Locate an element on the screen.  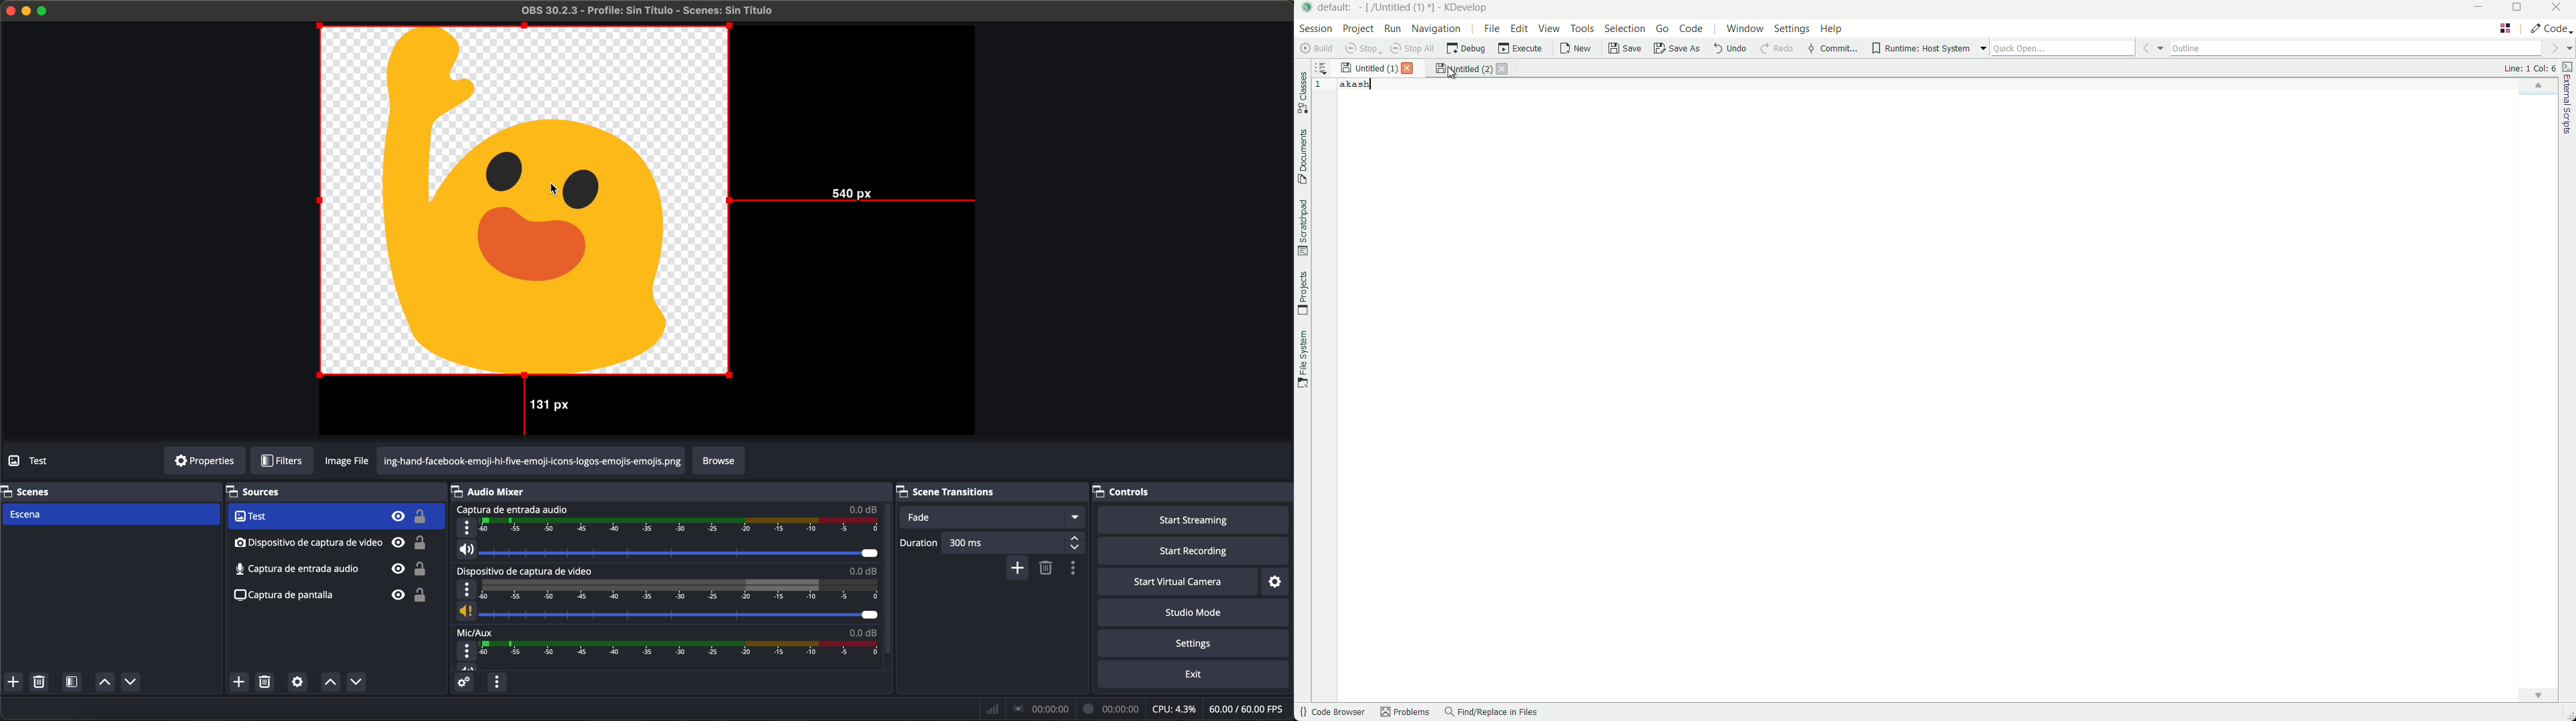
minimize program is located at coordinates (27, 10).